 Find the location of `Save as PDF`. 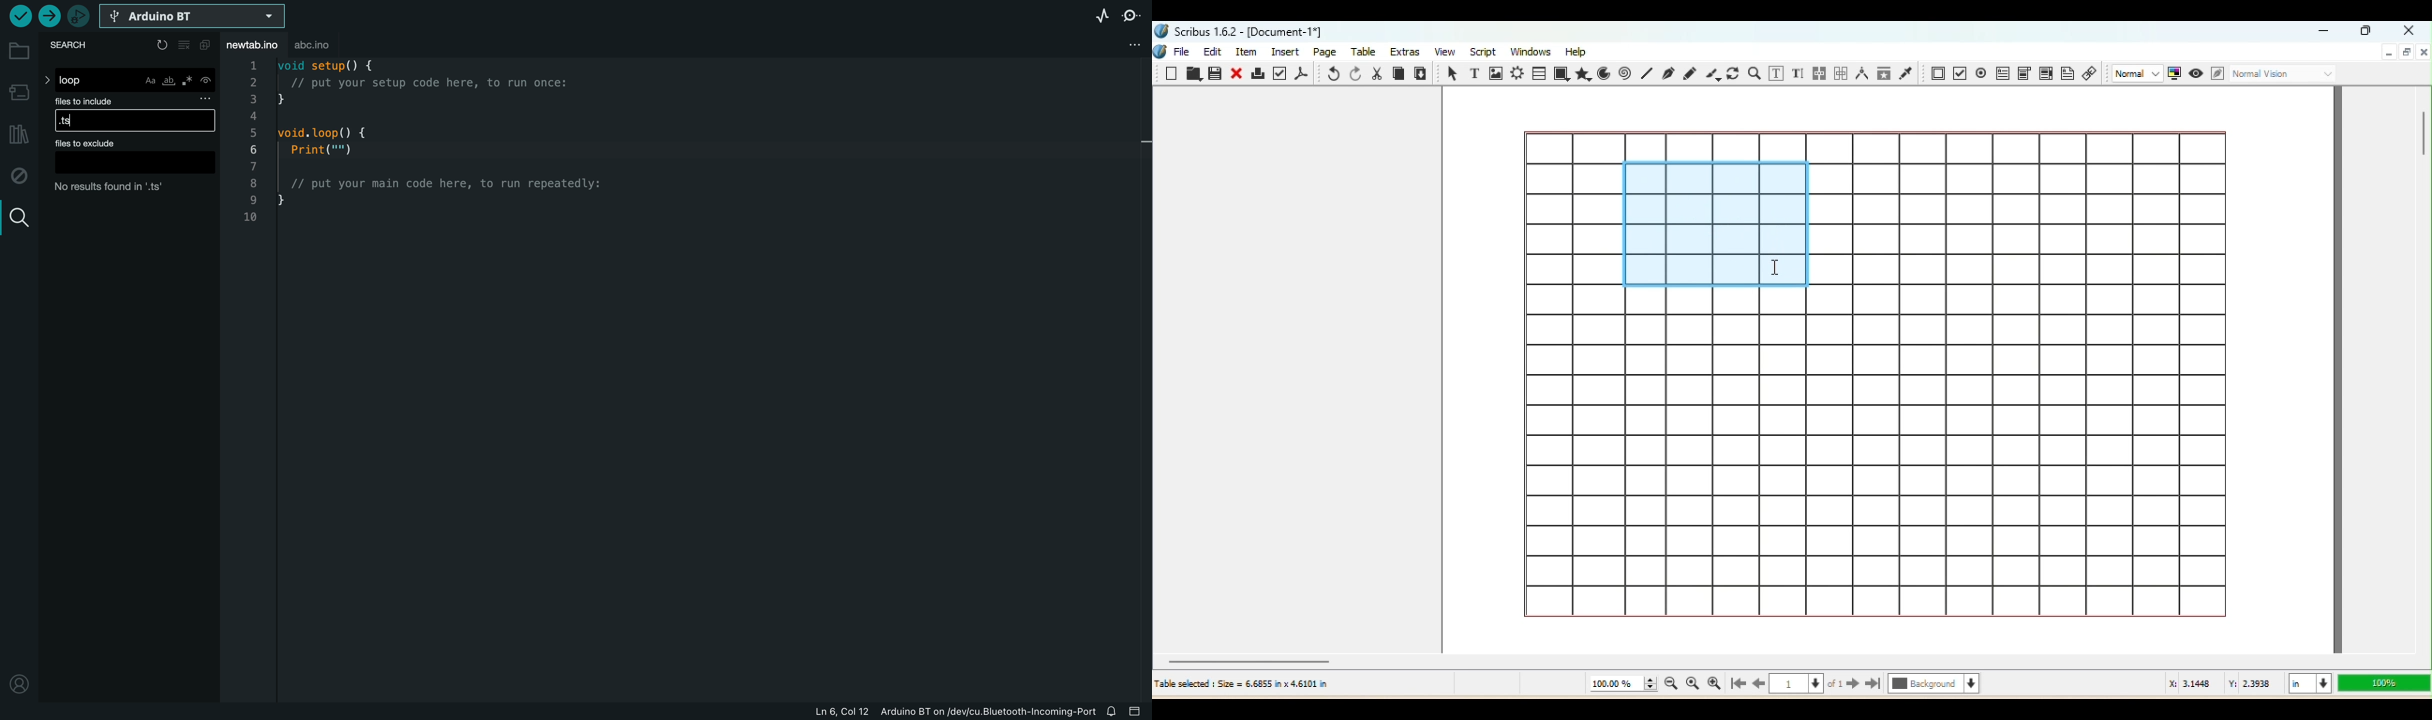

Save as PDF is located at coordinates (1303, 73).